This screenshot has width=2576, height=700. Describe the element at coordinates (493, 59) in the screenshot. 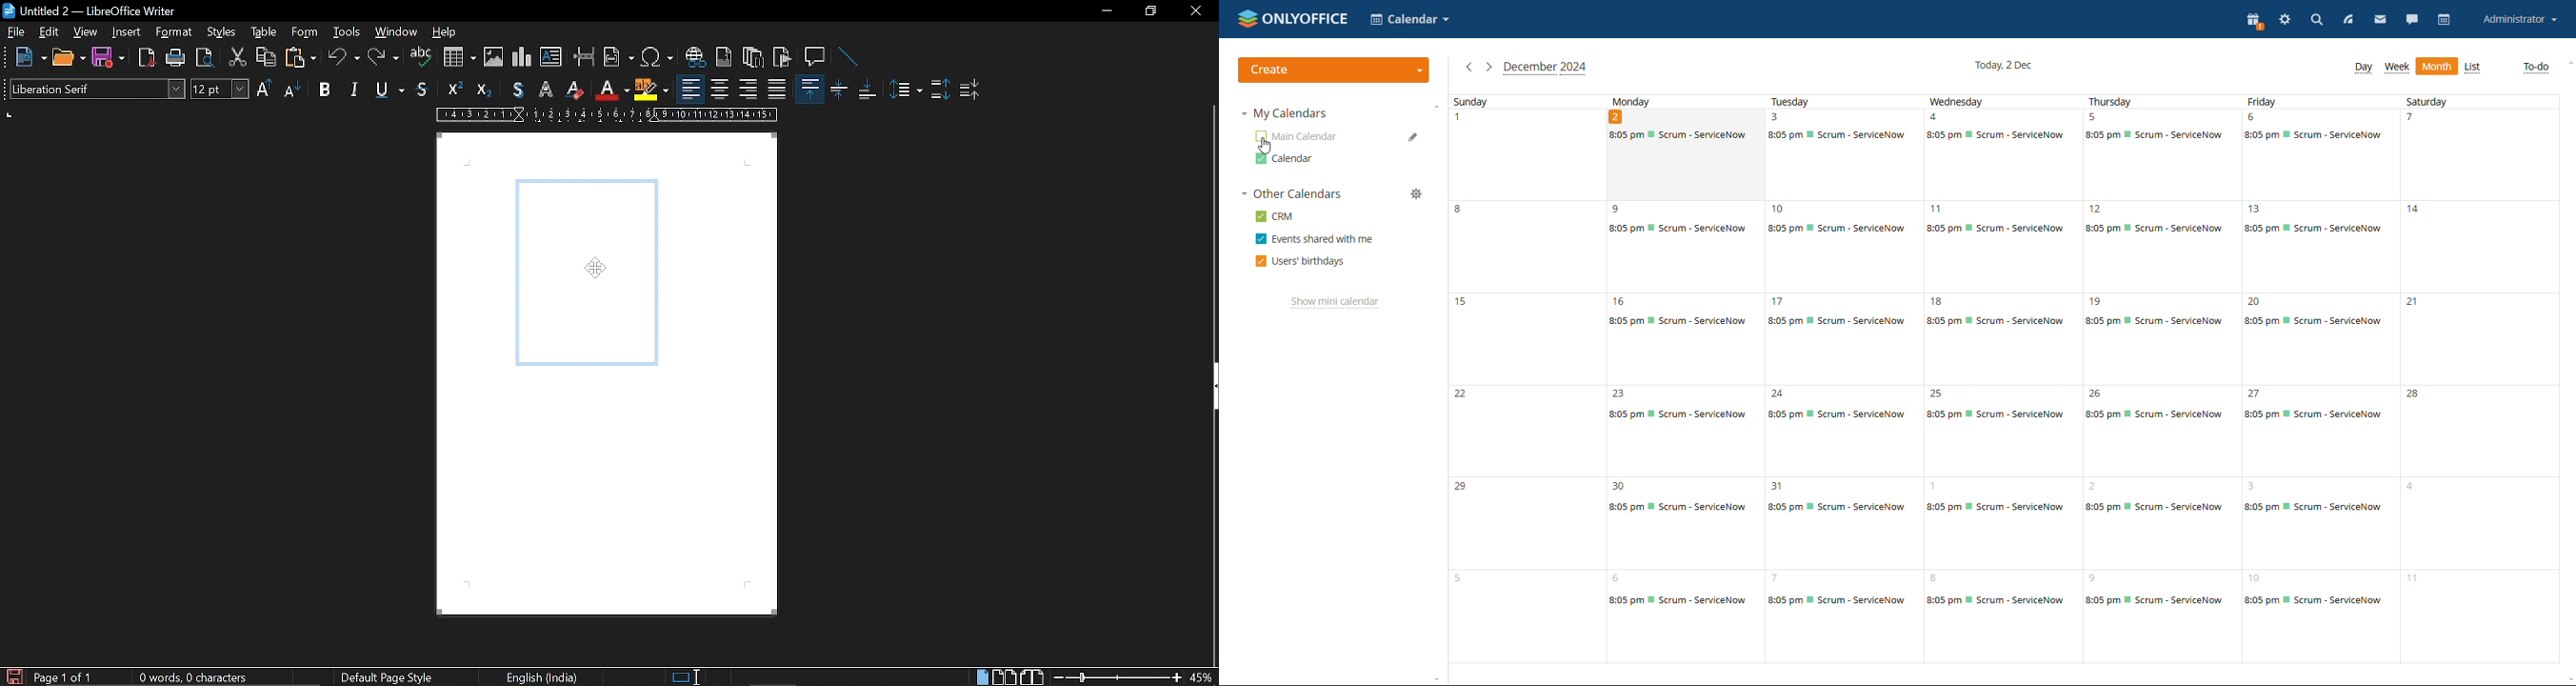

I see `insert image` at that location.